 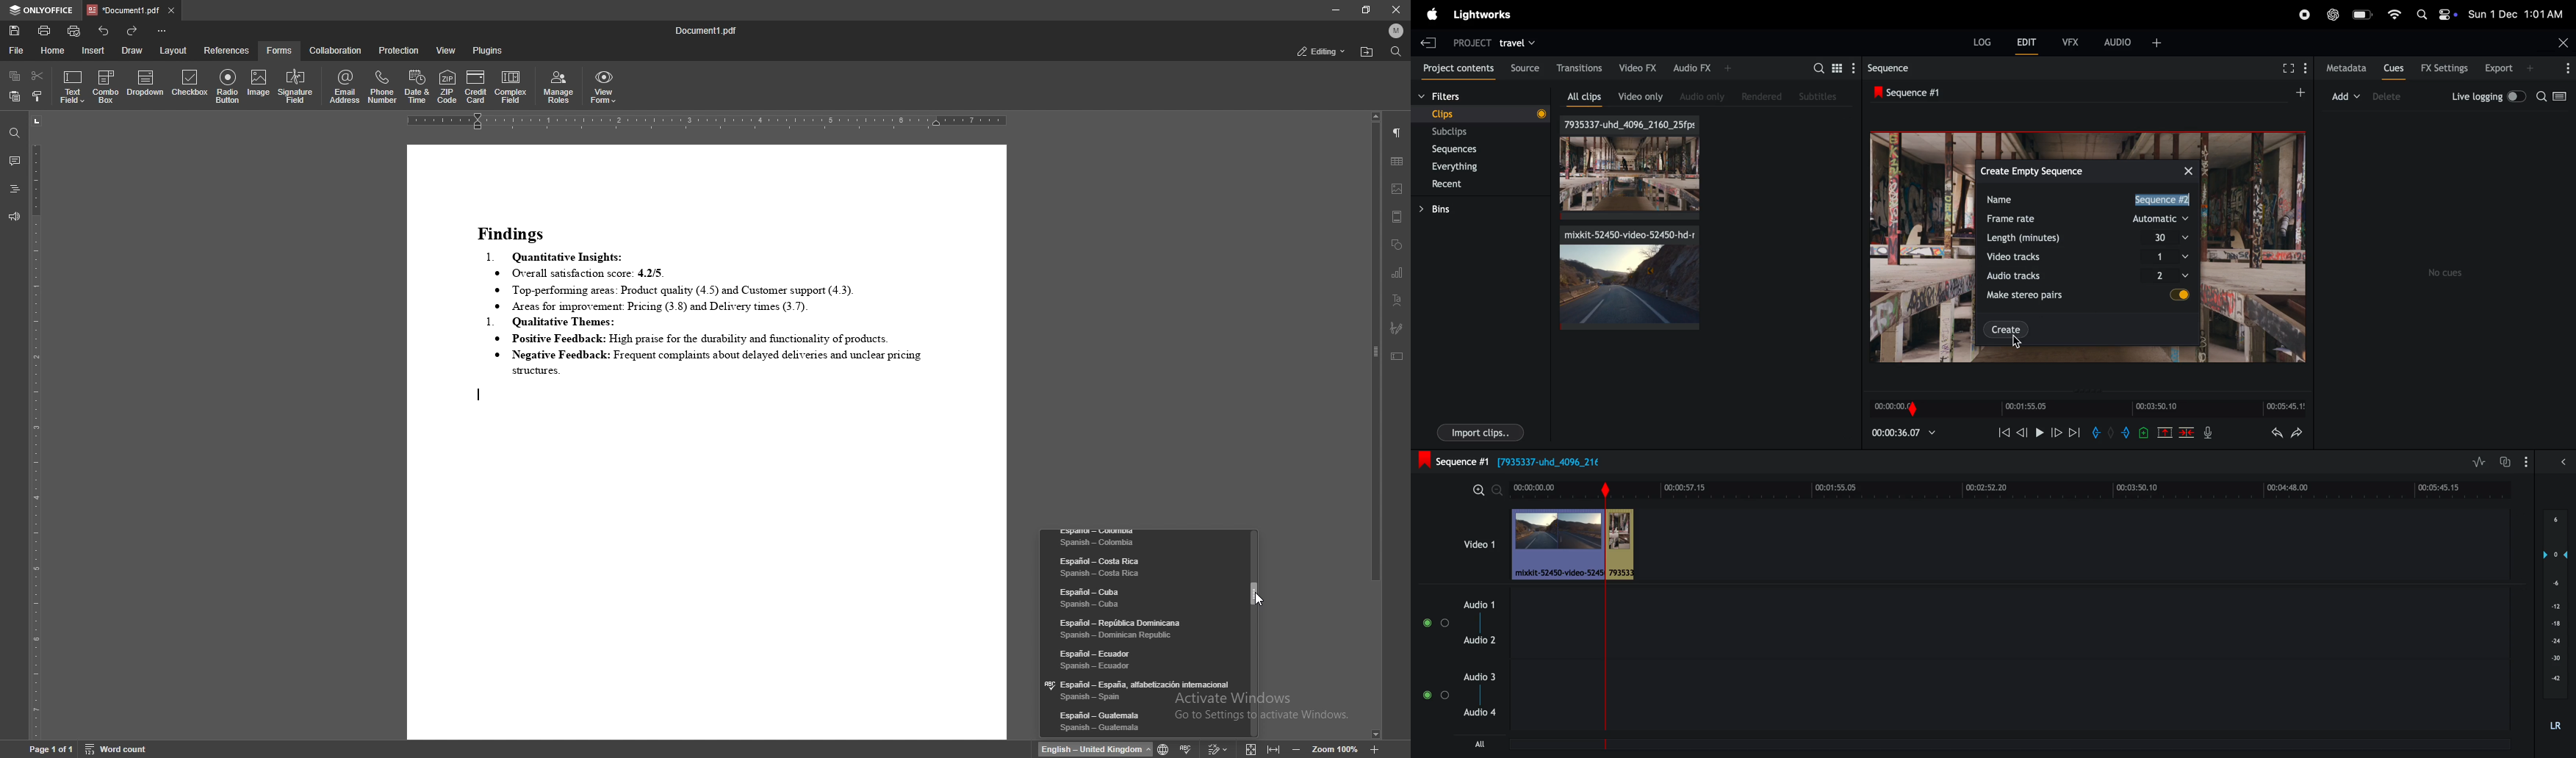 I want to click on cues, so click(x=2395, y=68).